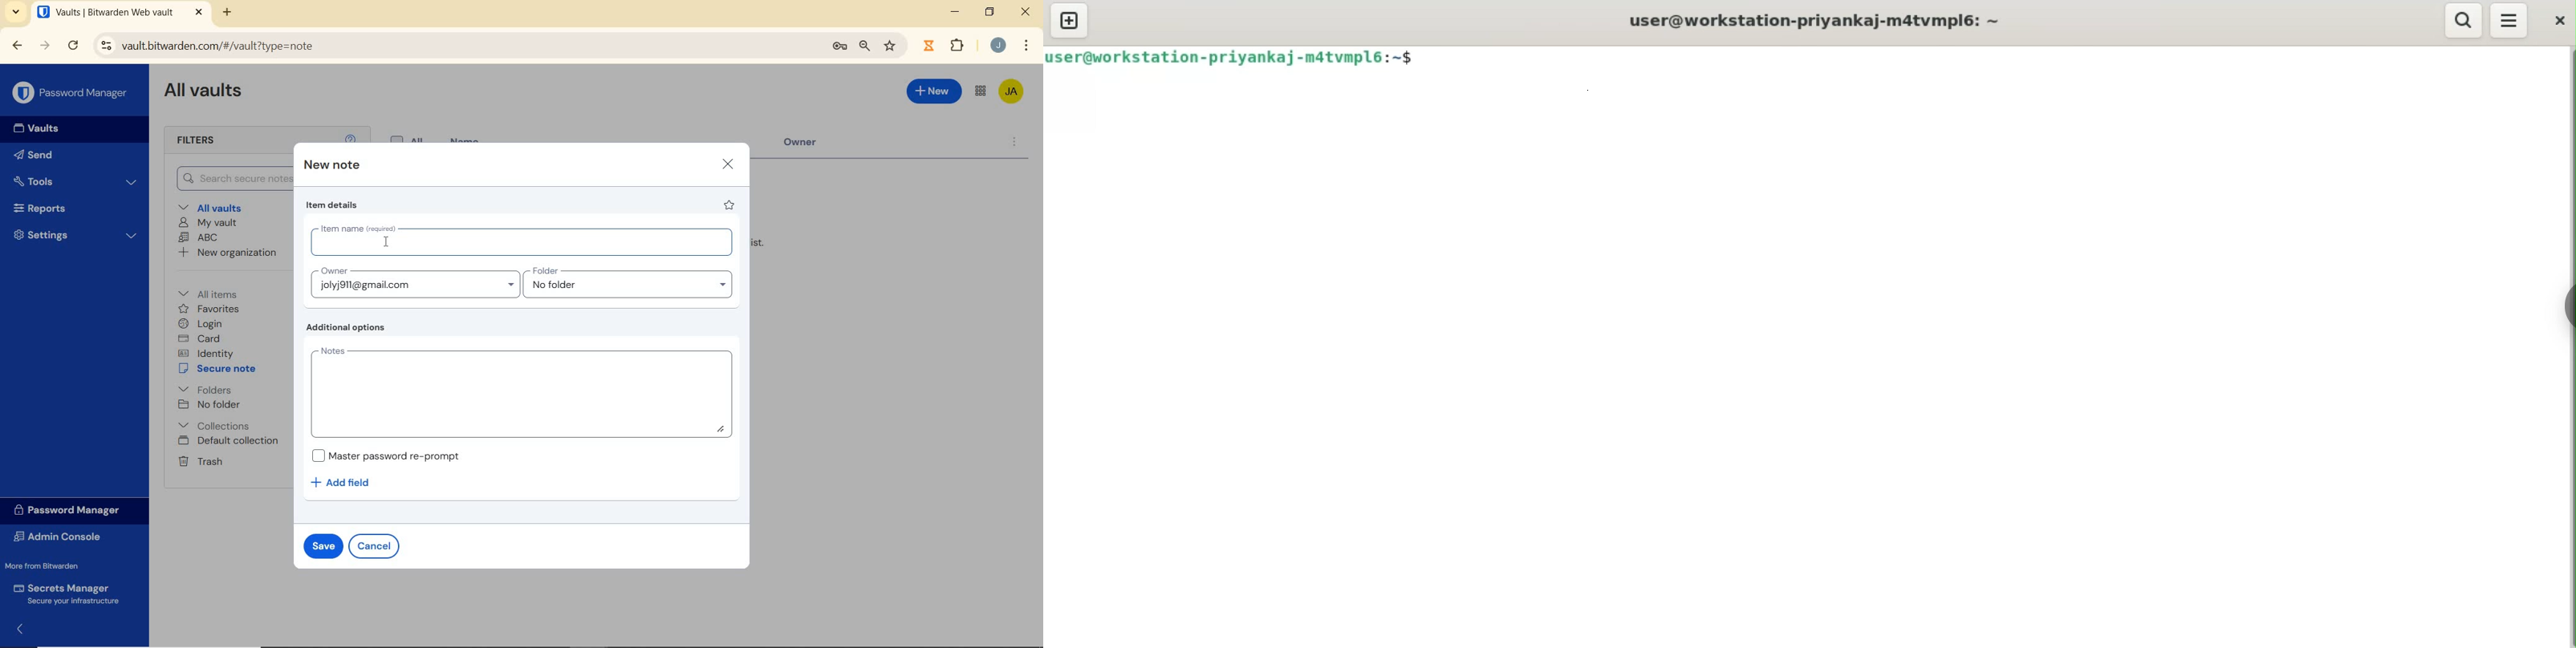  Describe the element at coordinates (629, 282) in the screenshot. I see `folder` at that location.